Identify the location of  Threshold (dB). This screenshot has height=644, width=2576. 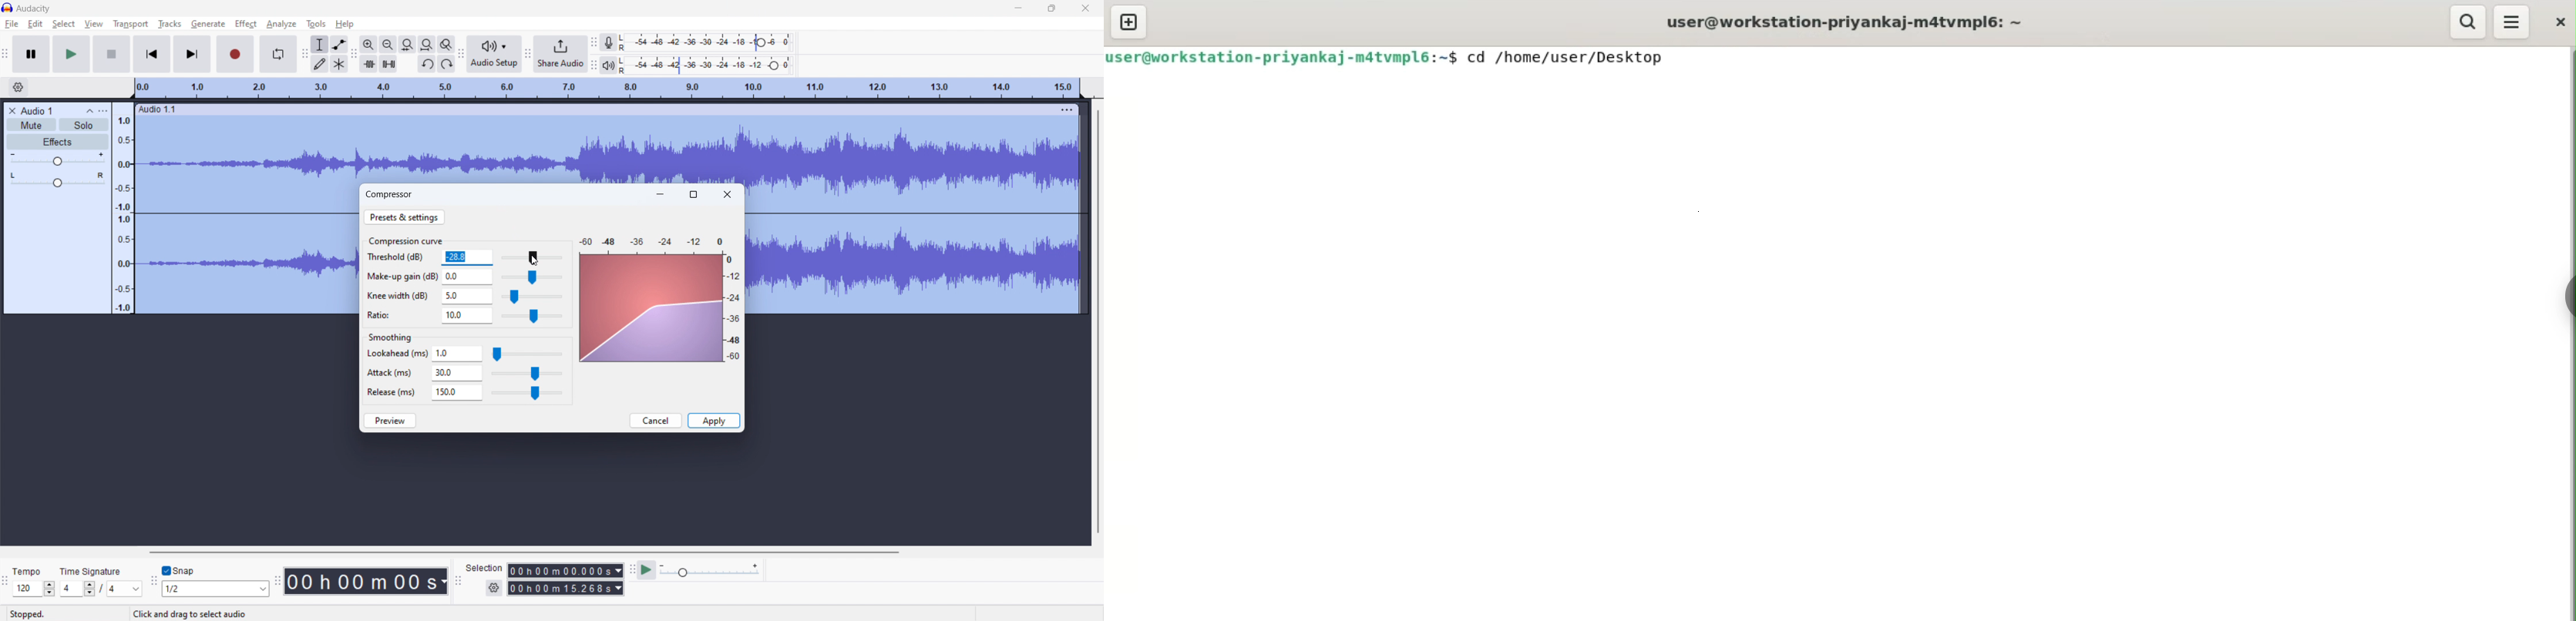
(400, 258).